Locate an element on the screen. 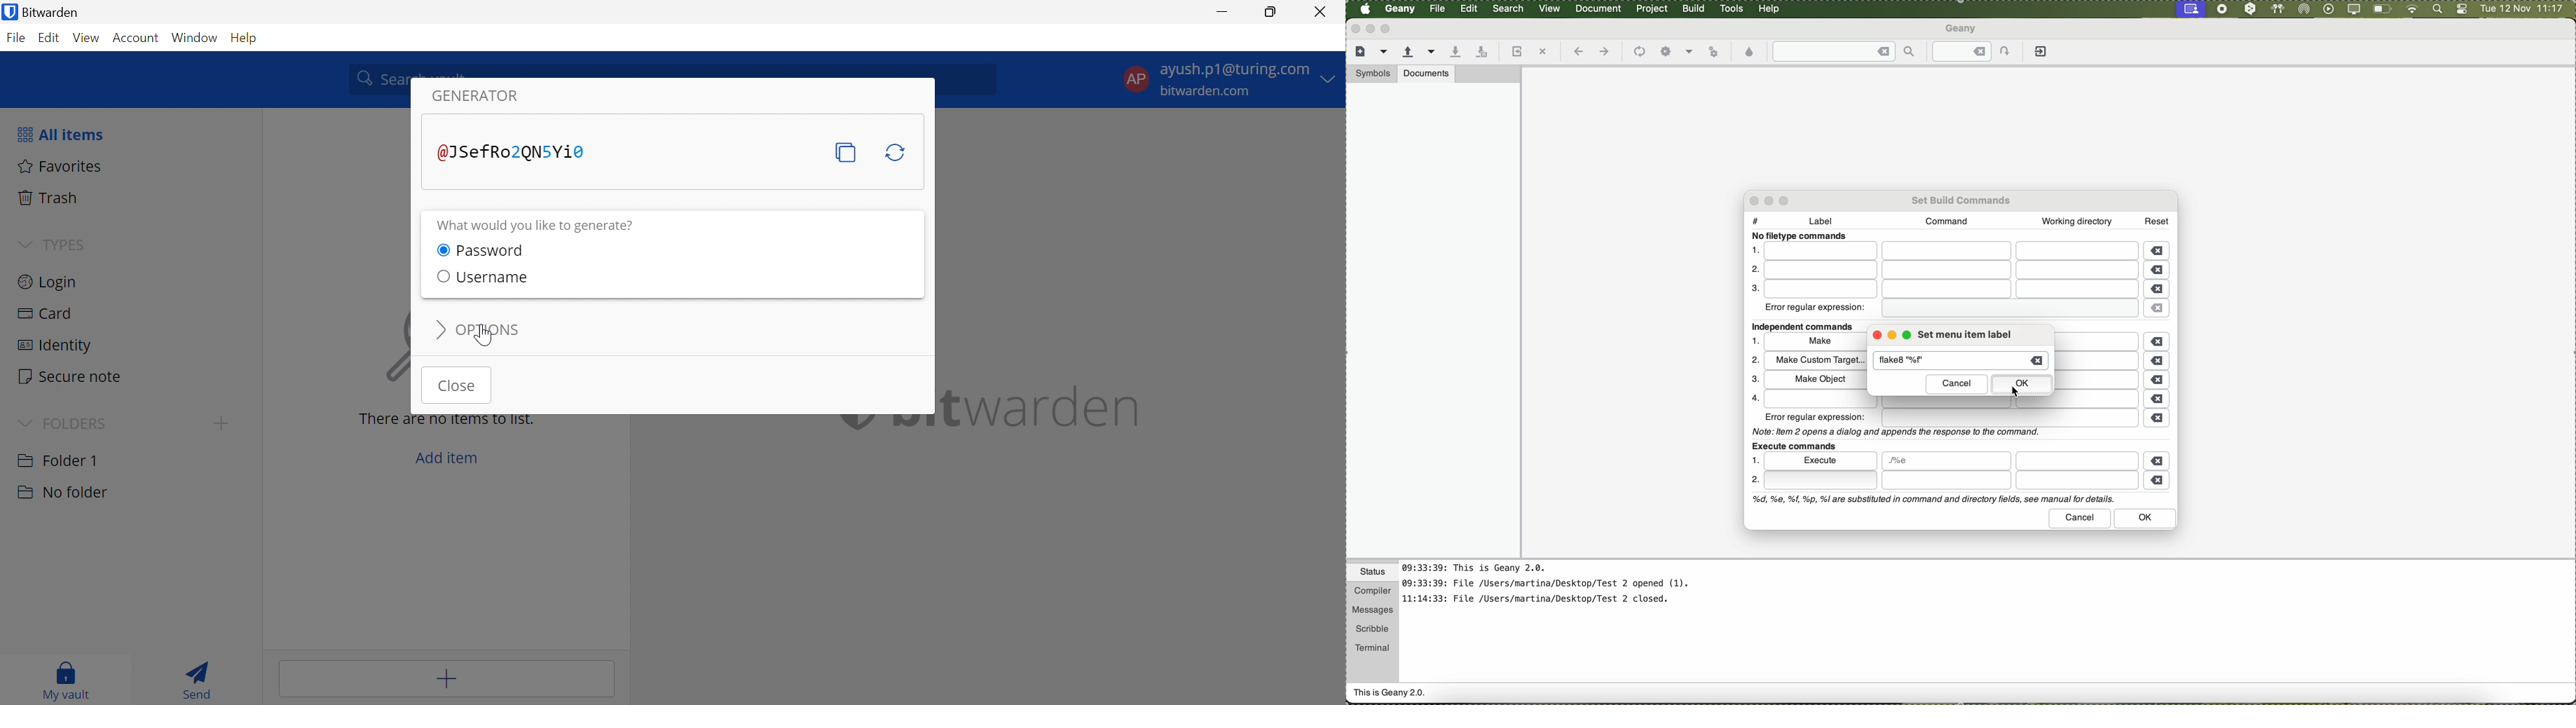 Image resolution: width=2576 pixels, height=728 pixels. Close is located at coordinates (459, 384).